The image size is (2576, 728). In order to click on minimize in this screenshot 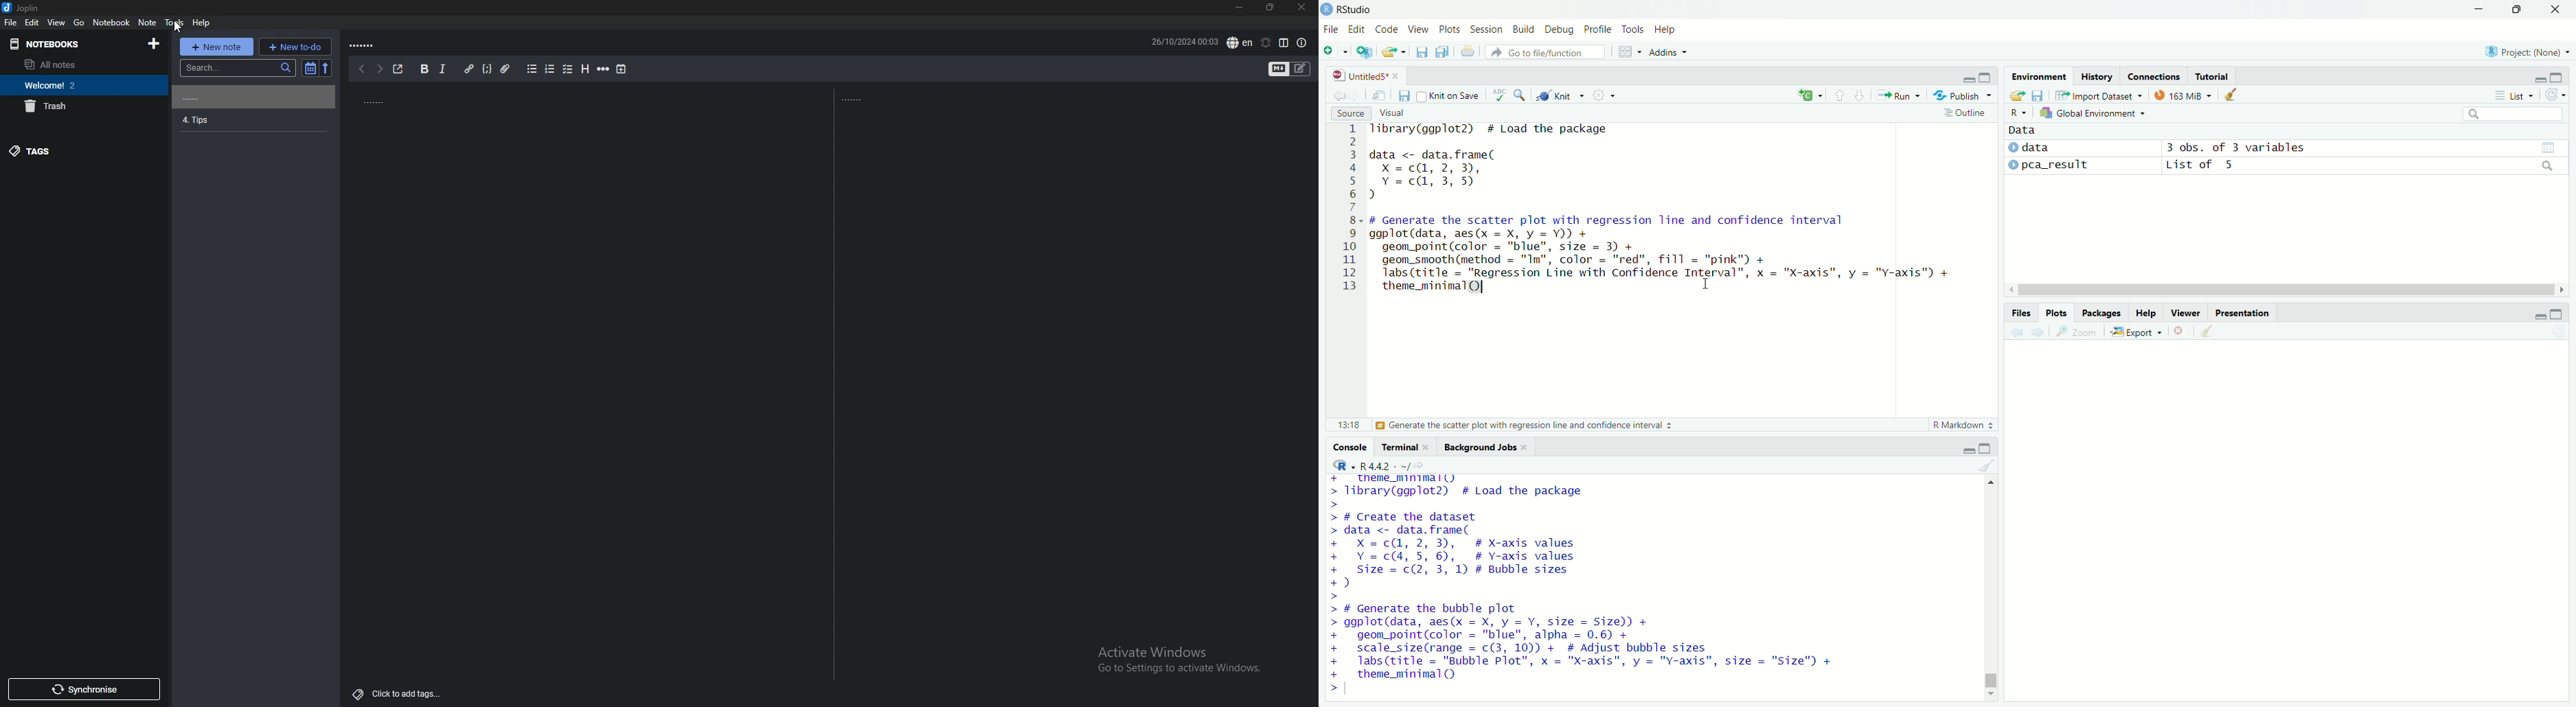, I will do `click(1969, 79)`.